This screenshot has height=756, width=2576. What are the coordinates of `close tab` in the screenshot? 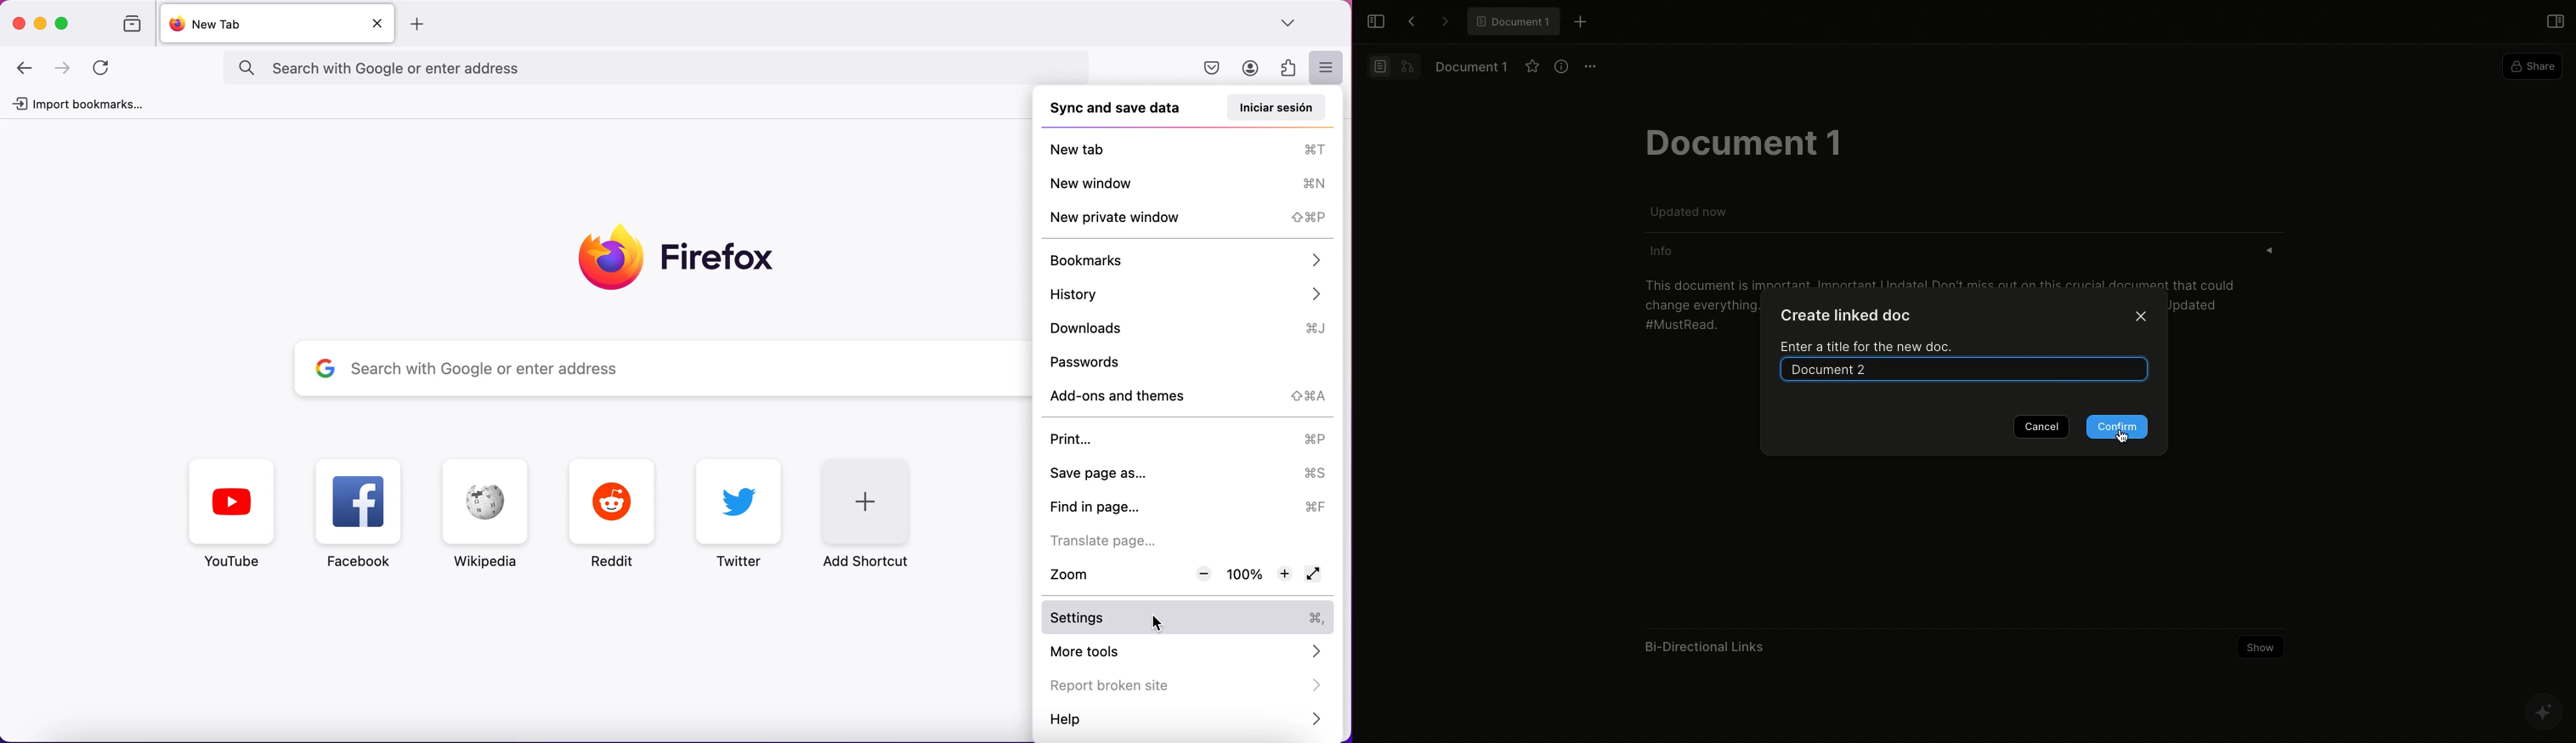 It's located at (377, 25).